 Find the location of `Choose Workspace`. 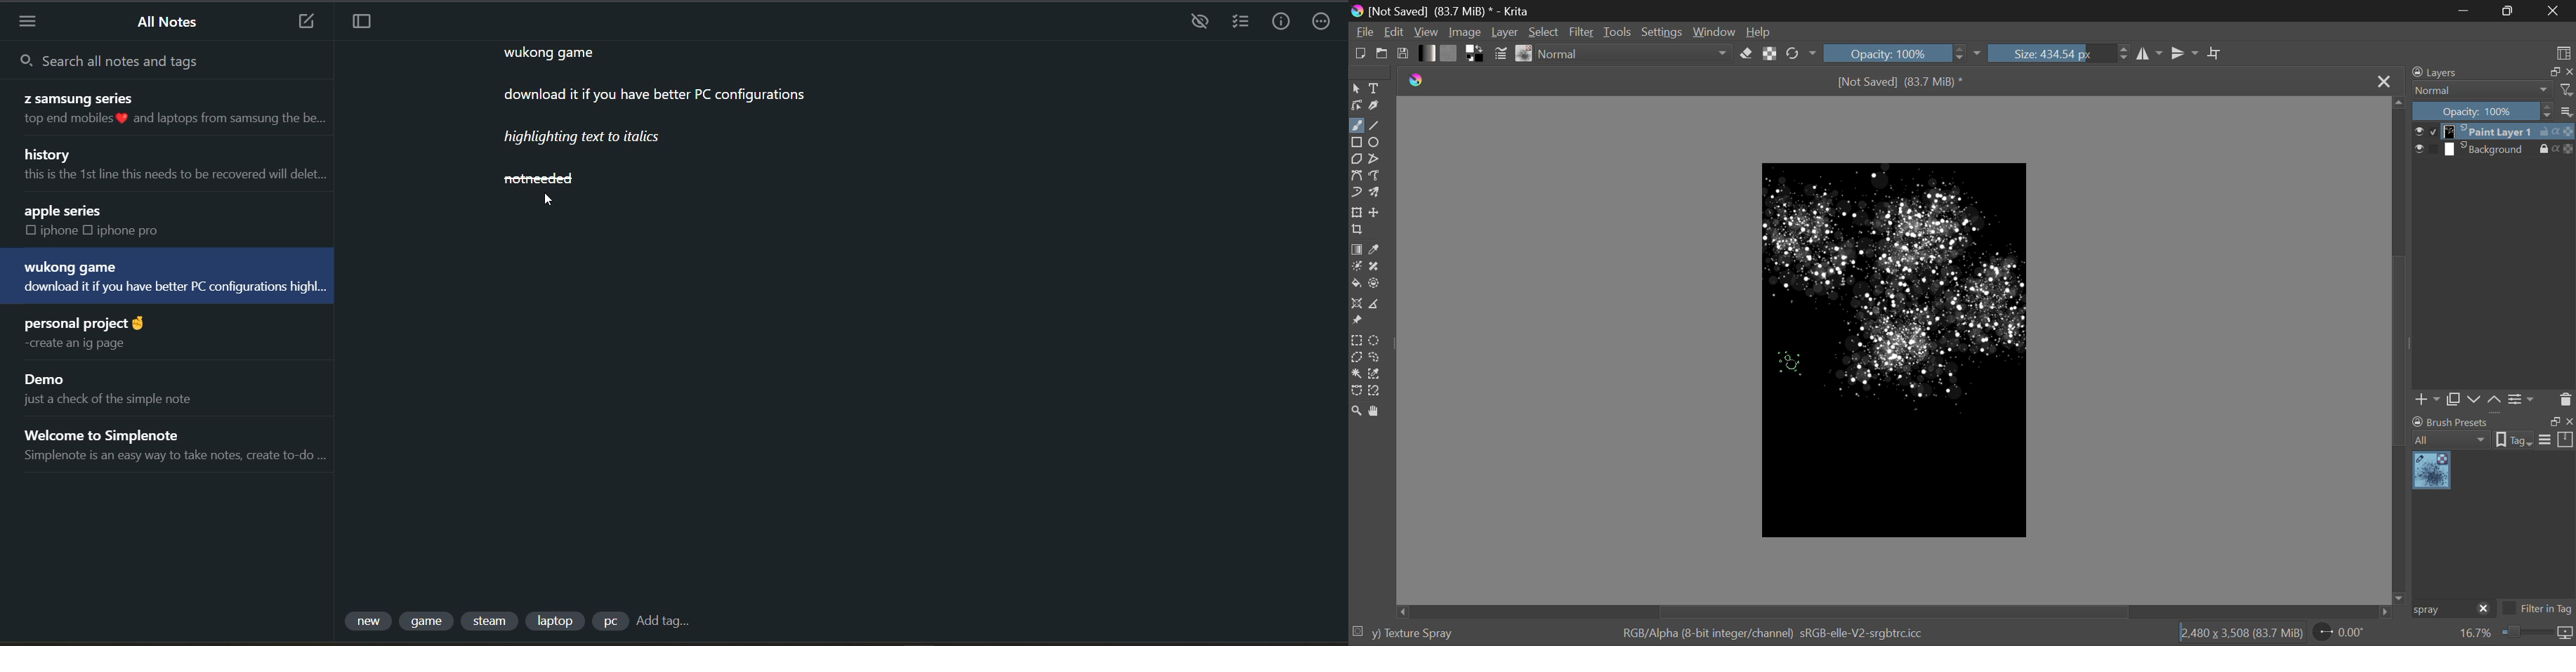

Choose Workspace is located at coordinates (2564, 52).